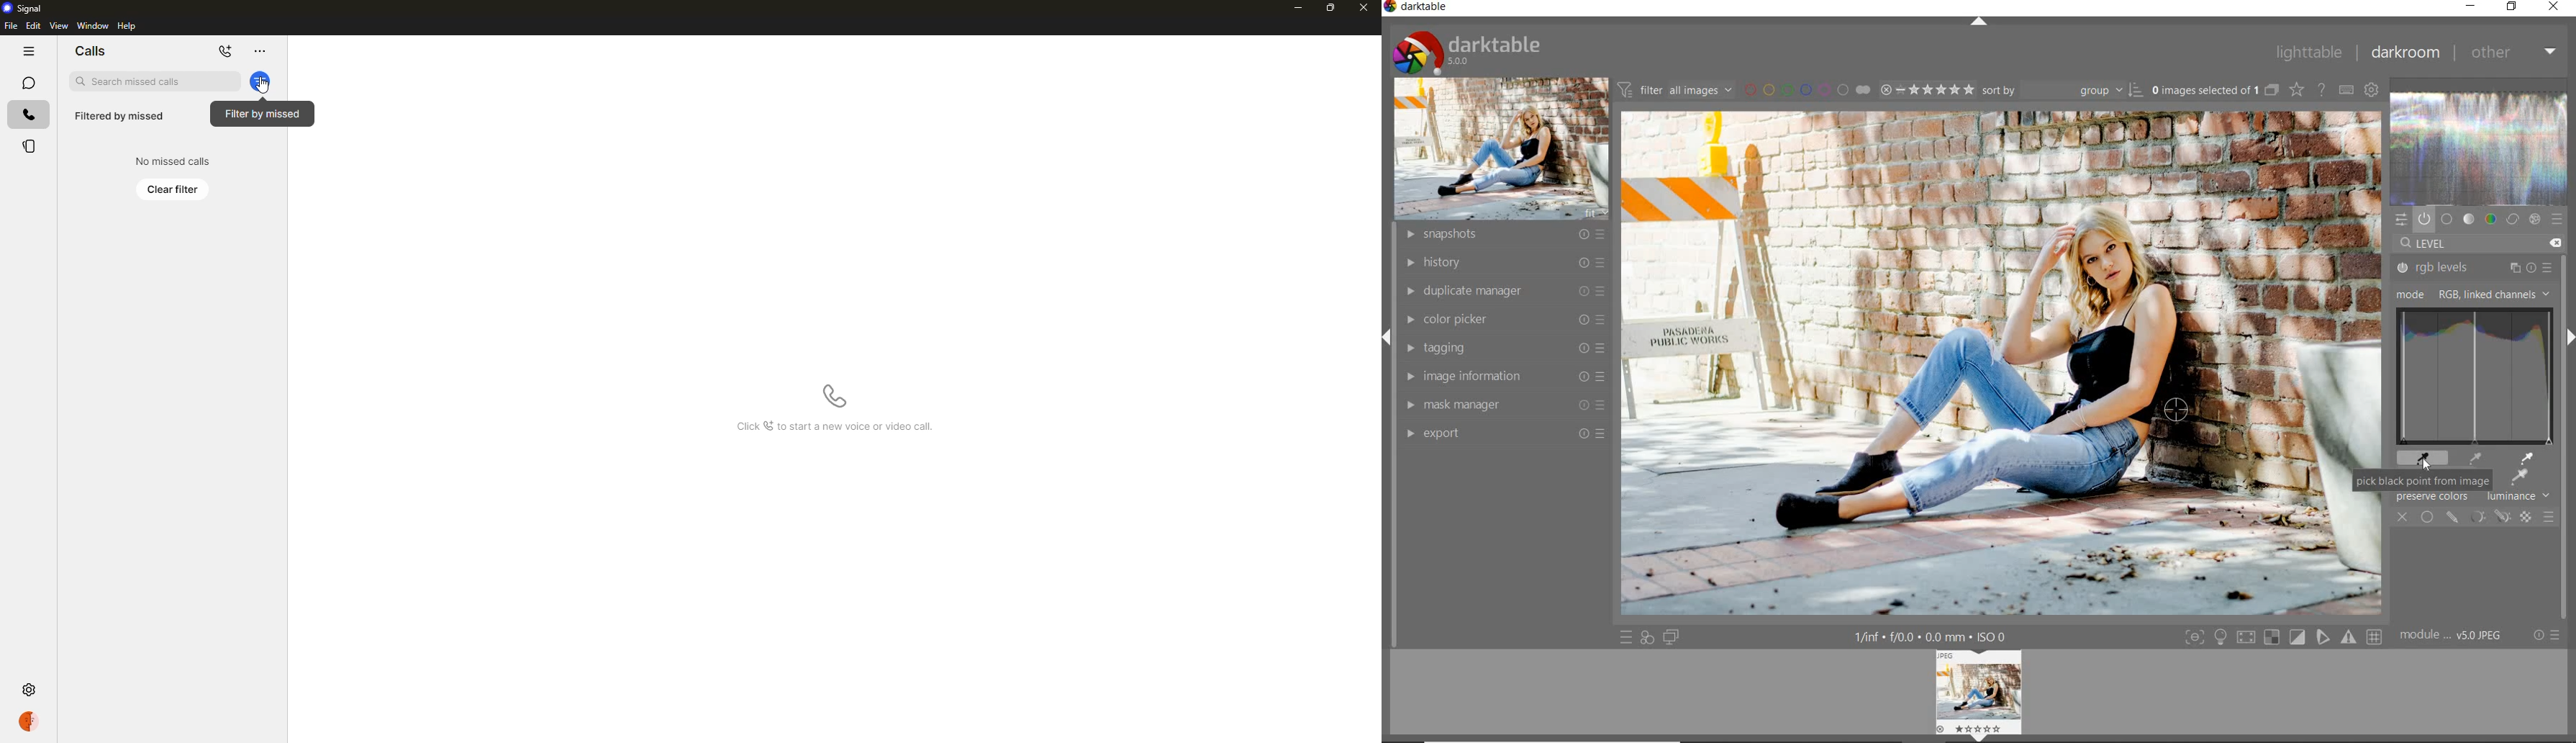 The image size is (2576, 756). What do you see at coordinates (10, 25) in the screenshot?
I see `file` at bounding box center [10, 25].